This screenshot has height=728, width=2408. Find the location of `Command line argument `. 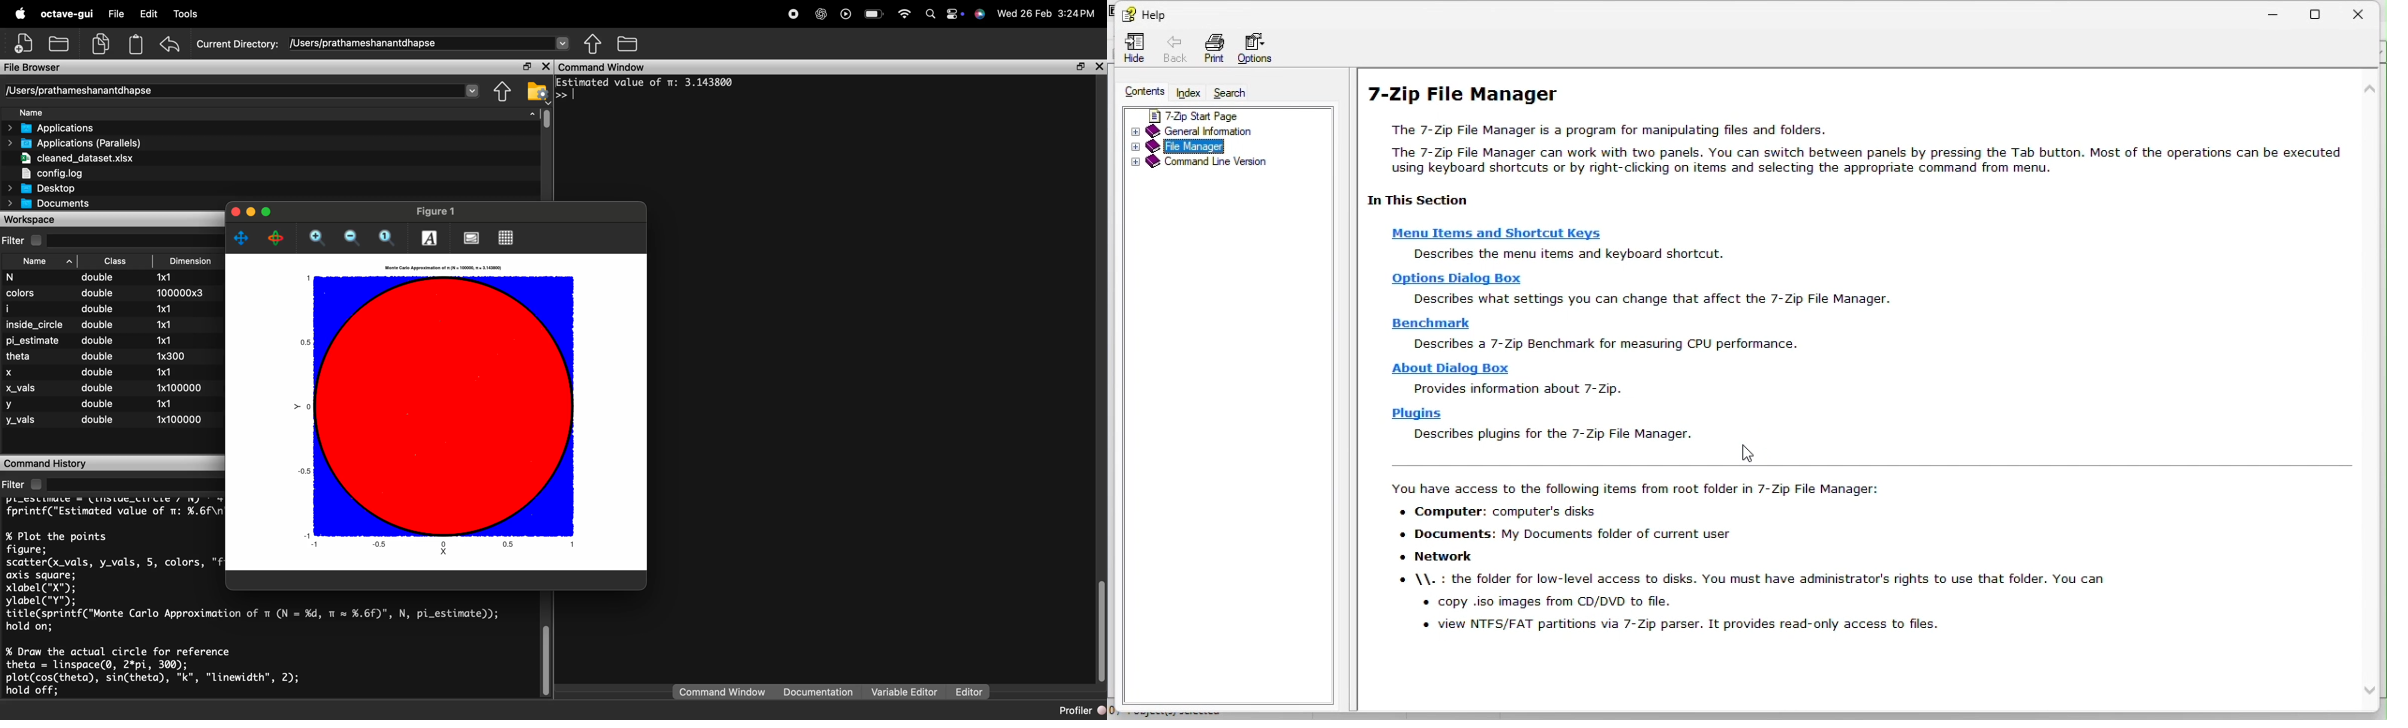

Command line argument  is located at coordinates (1220, 165).